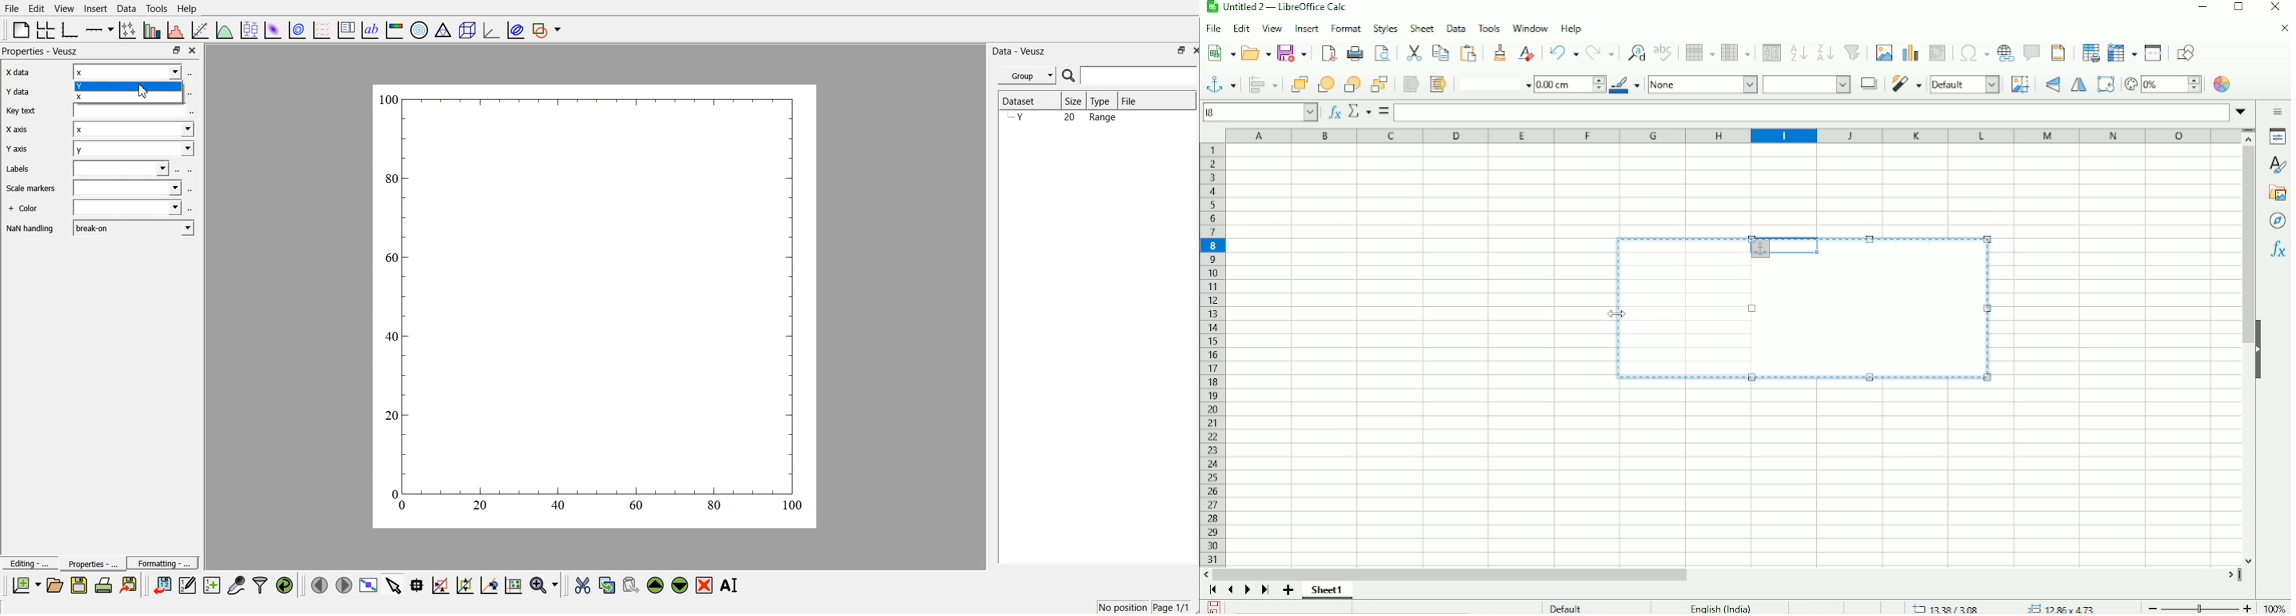  Describe the element at coordinates (2272, 606) in the screenshot. I see `Zoom factor` at that location.